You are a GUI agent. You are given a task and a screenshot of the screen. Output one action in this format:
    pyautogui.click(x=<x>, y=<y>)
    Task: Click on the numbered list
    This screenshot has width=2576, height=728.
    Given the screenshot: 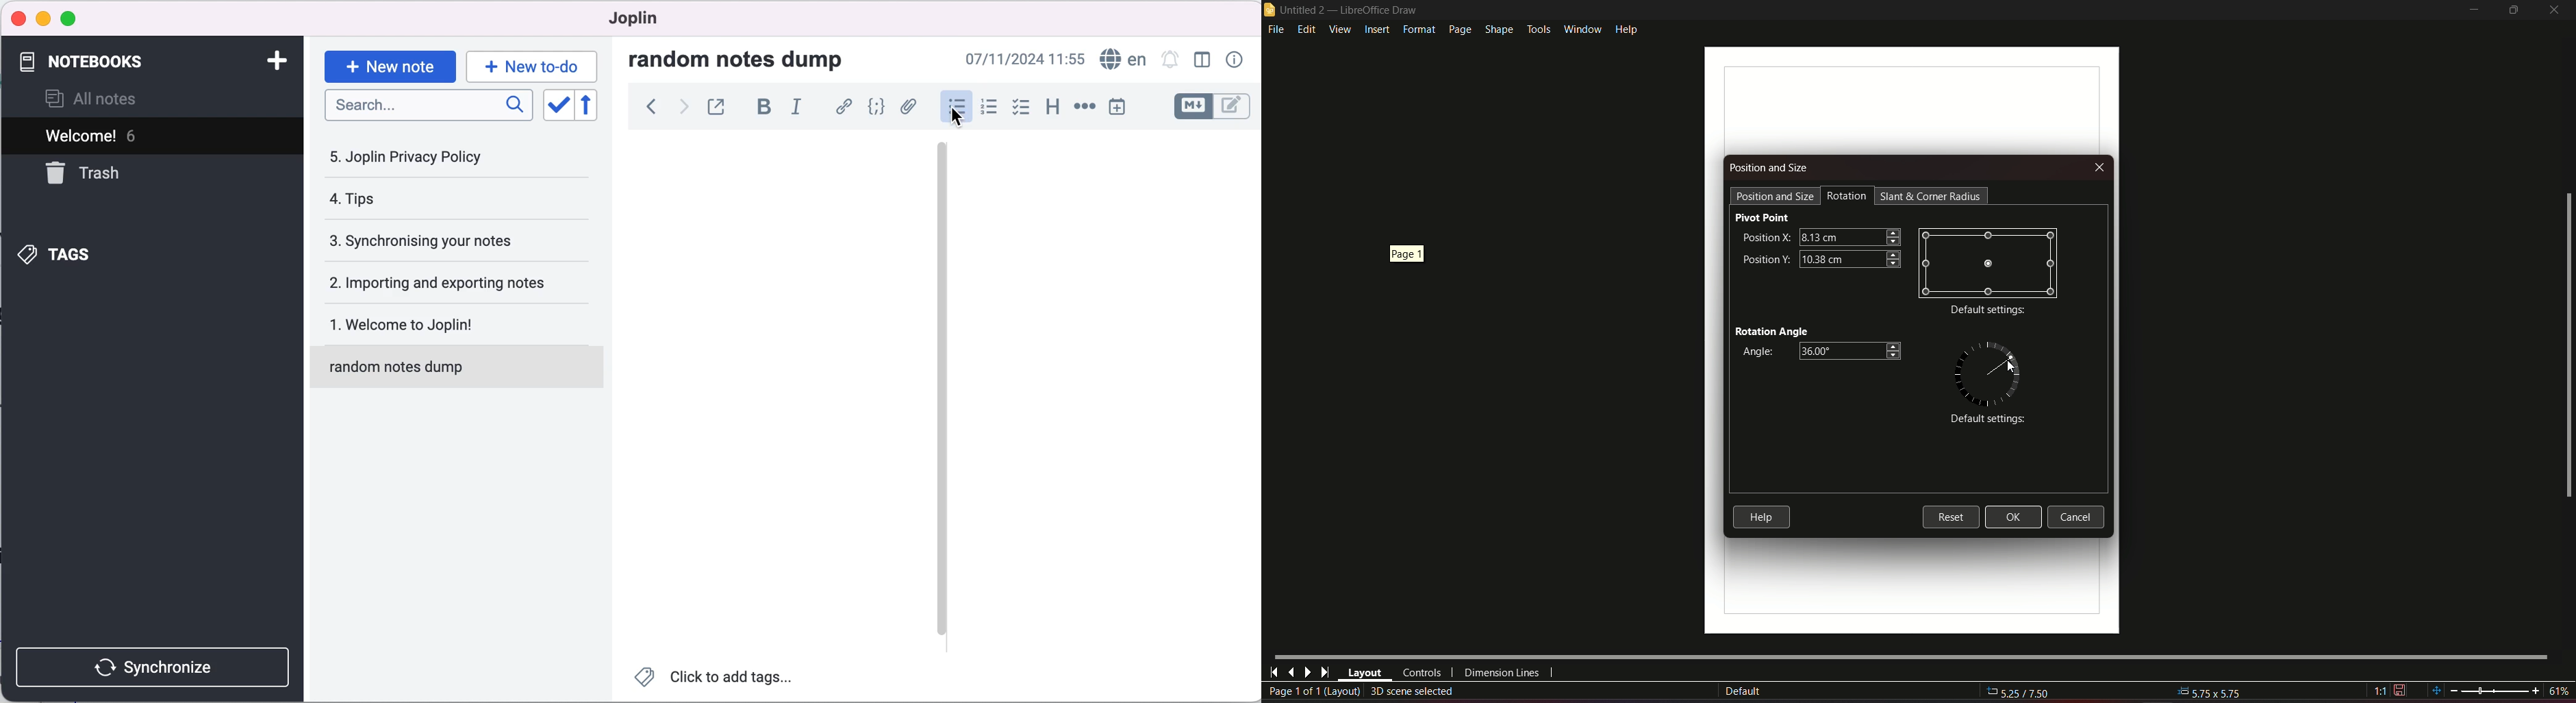 What is the action you would take?
    pyautogui.click(x=987, y=107)
    